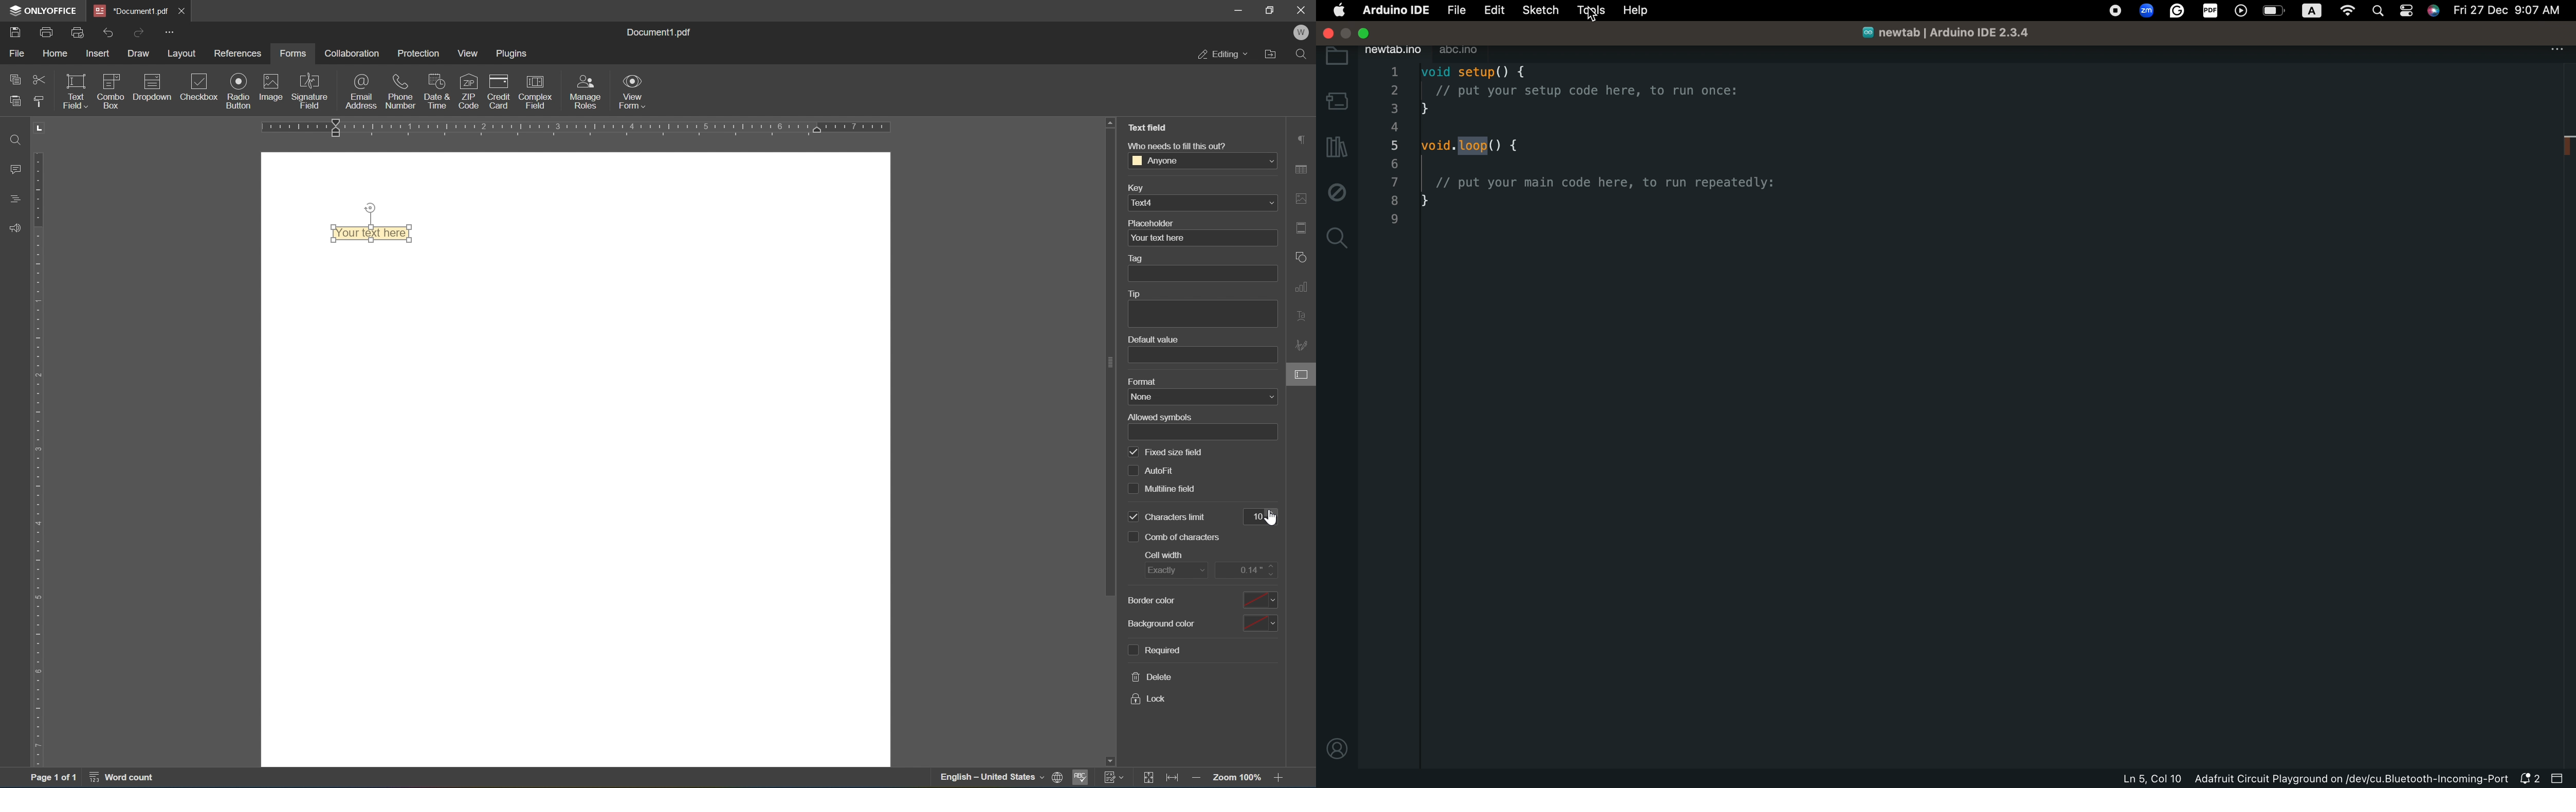 The image size is (2576, 812). I want to click on more, so click(171, 31).